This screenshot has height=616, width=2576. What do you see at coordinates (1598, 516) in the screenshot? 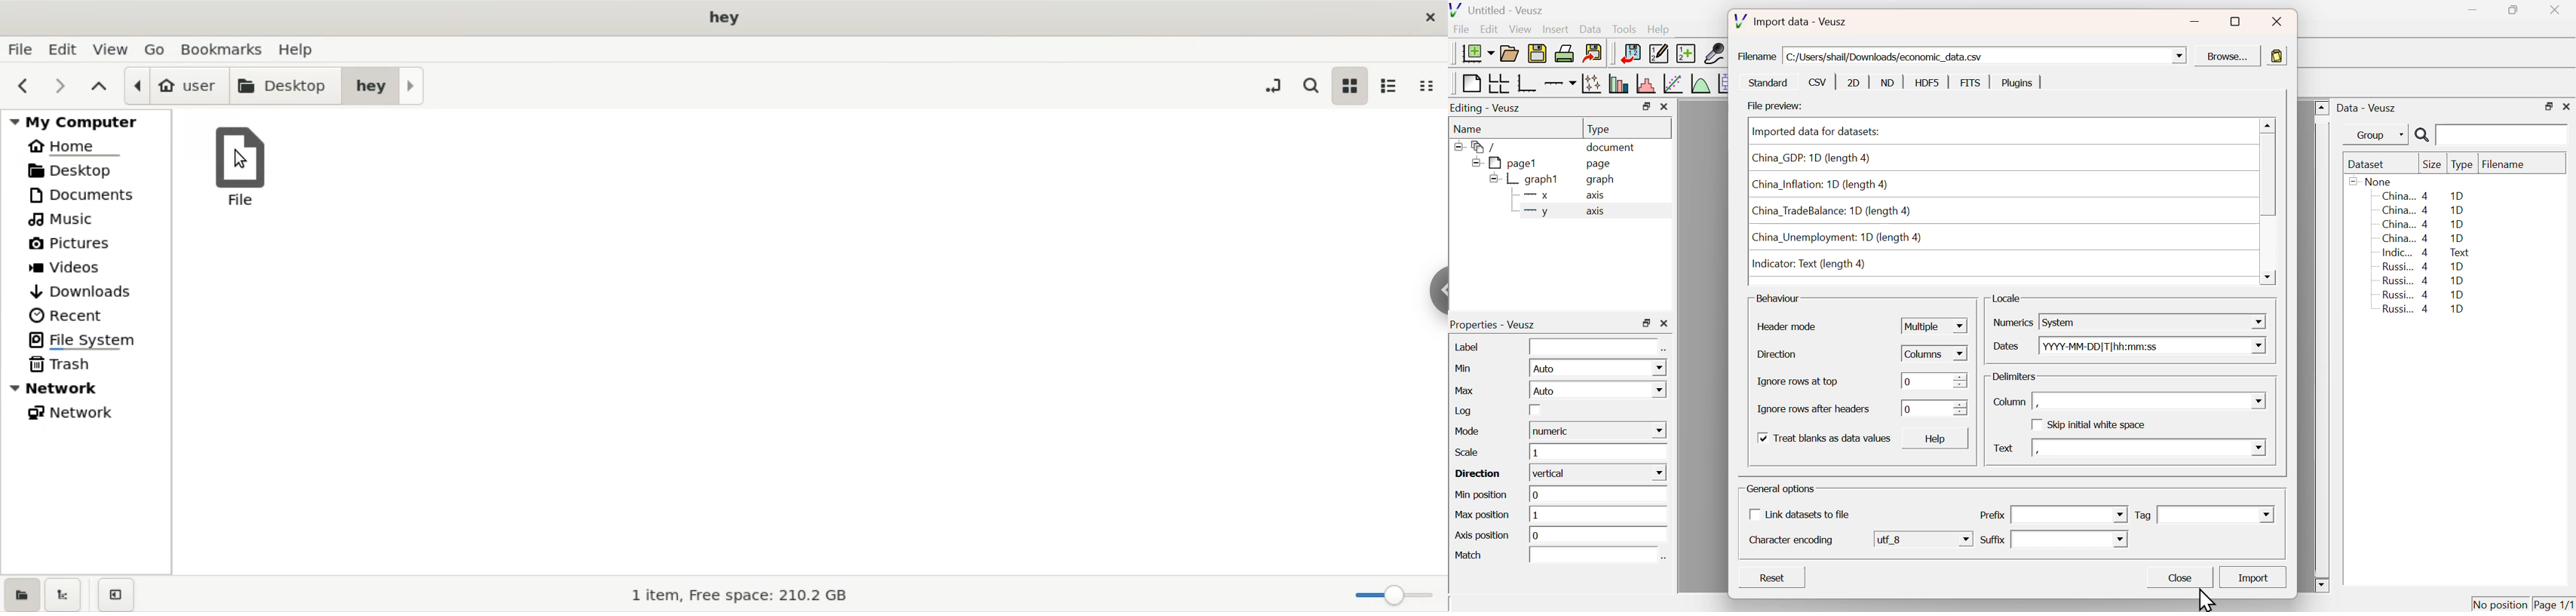
I see `1` at bounding box center [1598, 516].